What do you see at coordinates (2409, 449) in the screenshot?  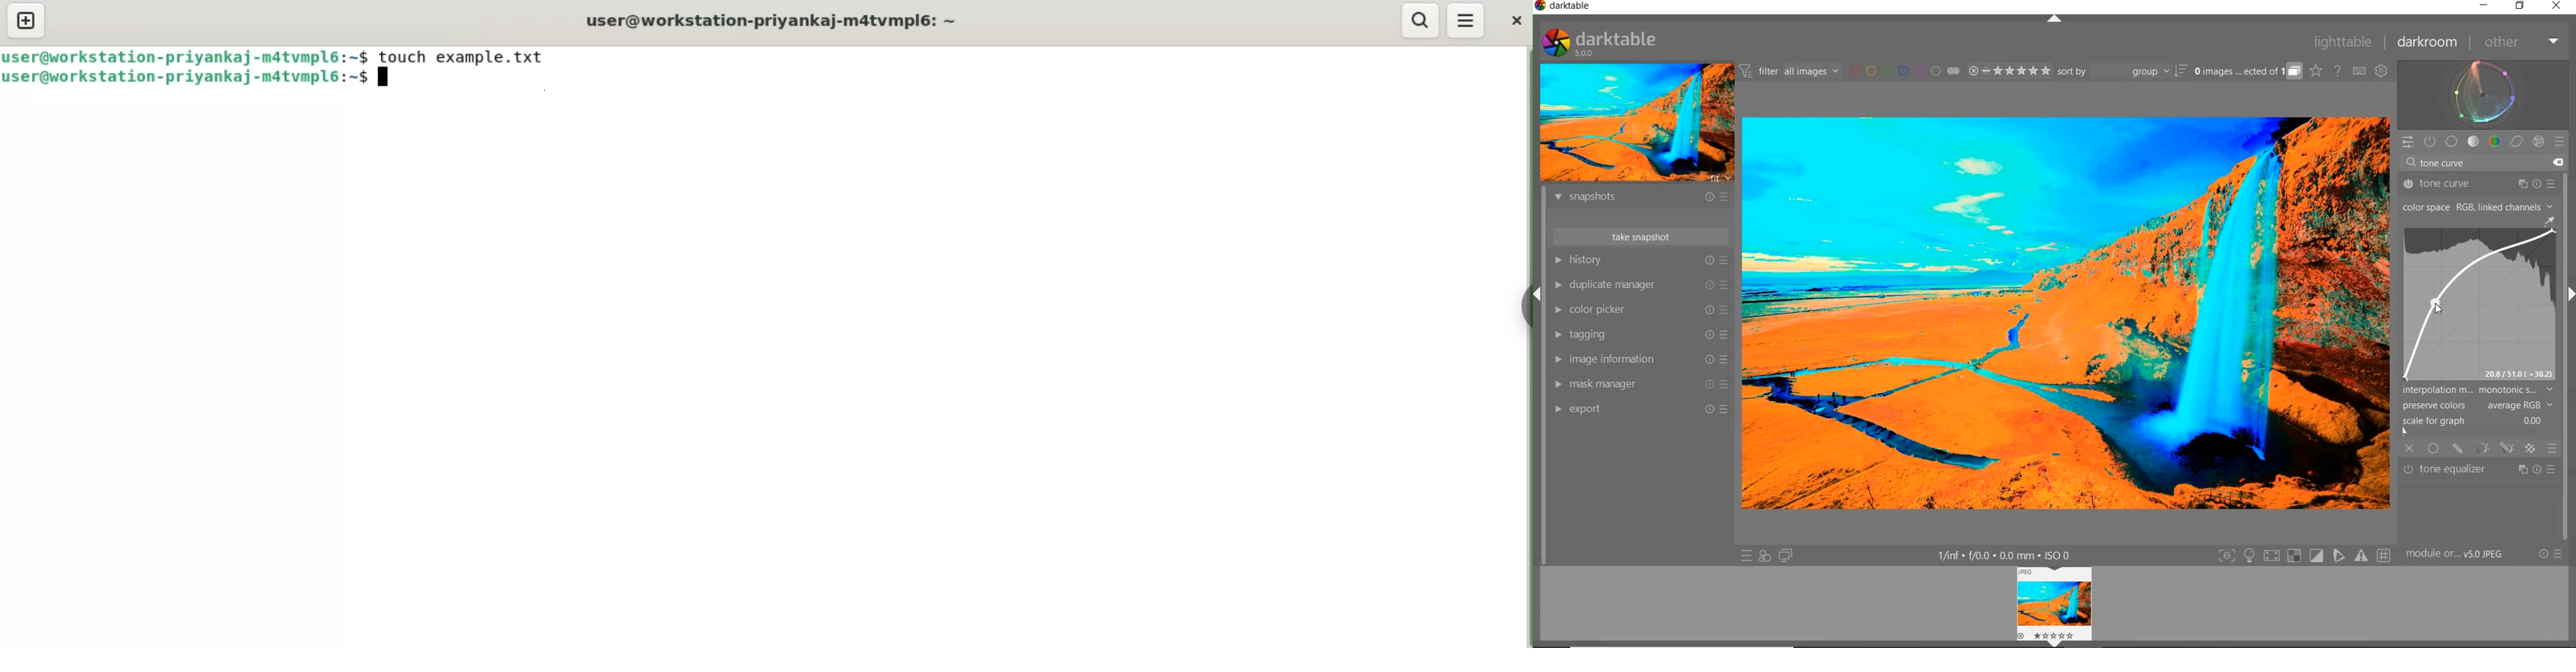 I see `OFF` at bounding box center [2409, 449].